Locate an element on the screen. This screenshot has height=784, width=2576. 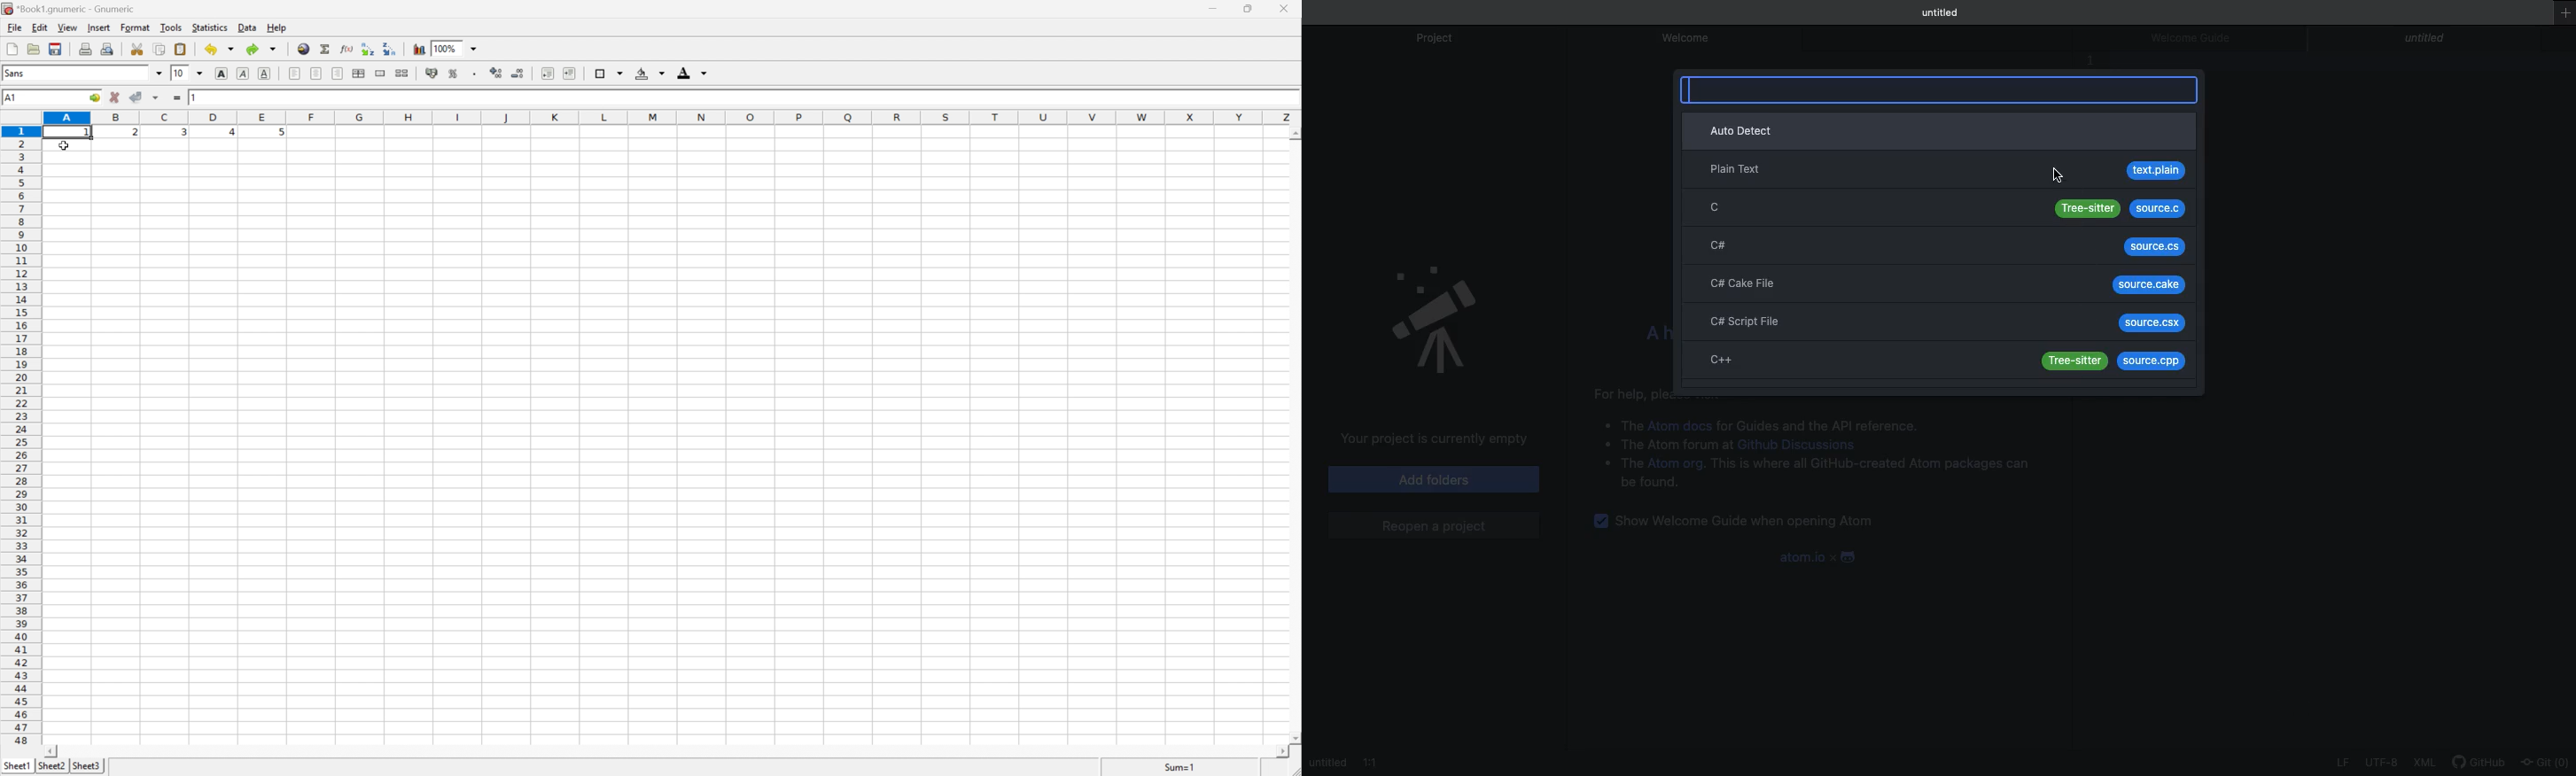
borders is located at coordinates (610, 72).